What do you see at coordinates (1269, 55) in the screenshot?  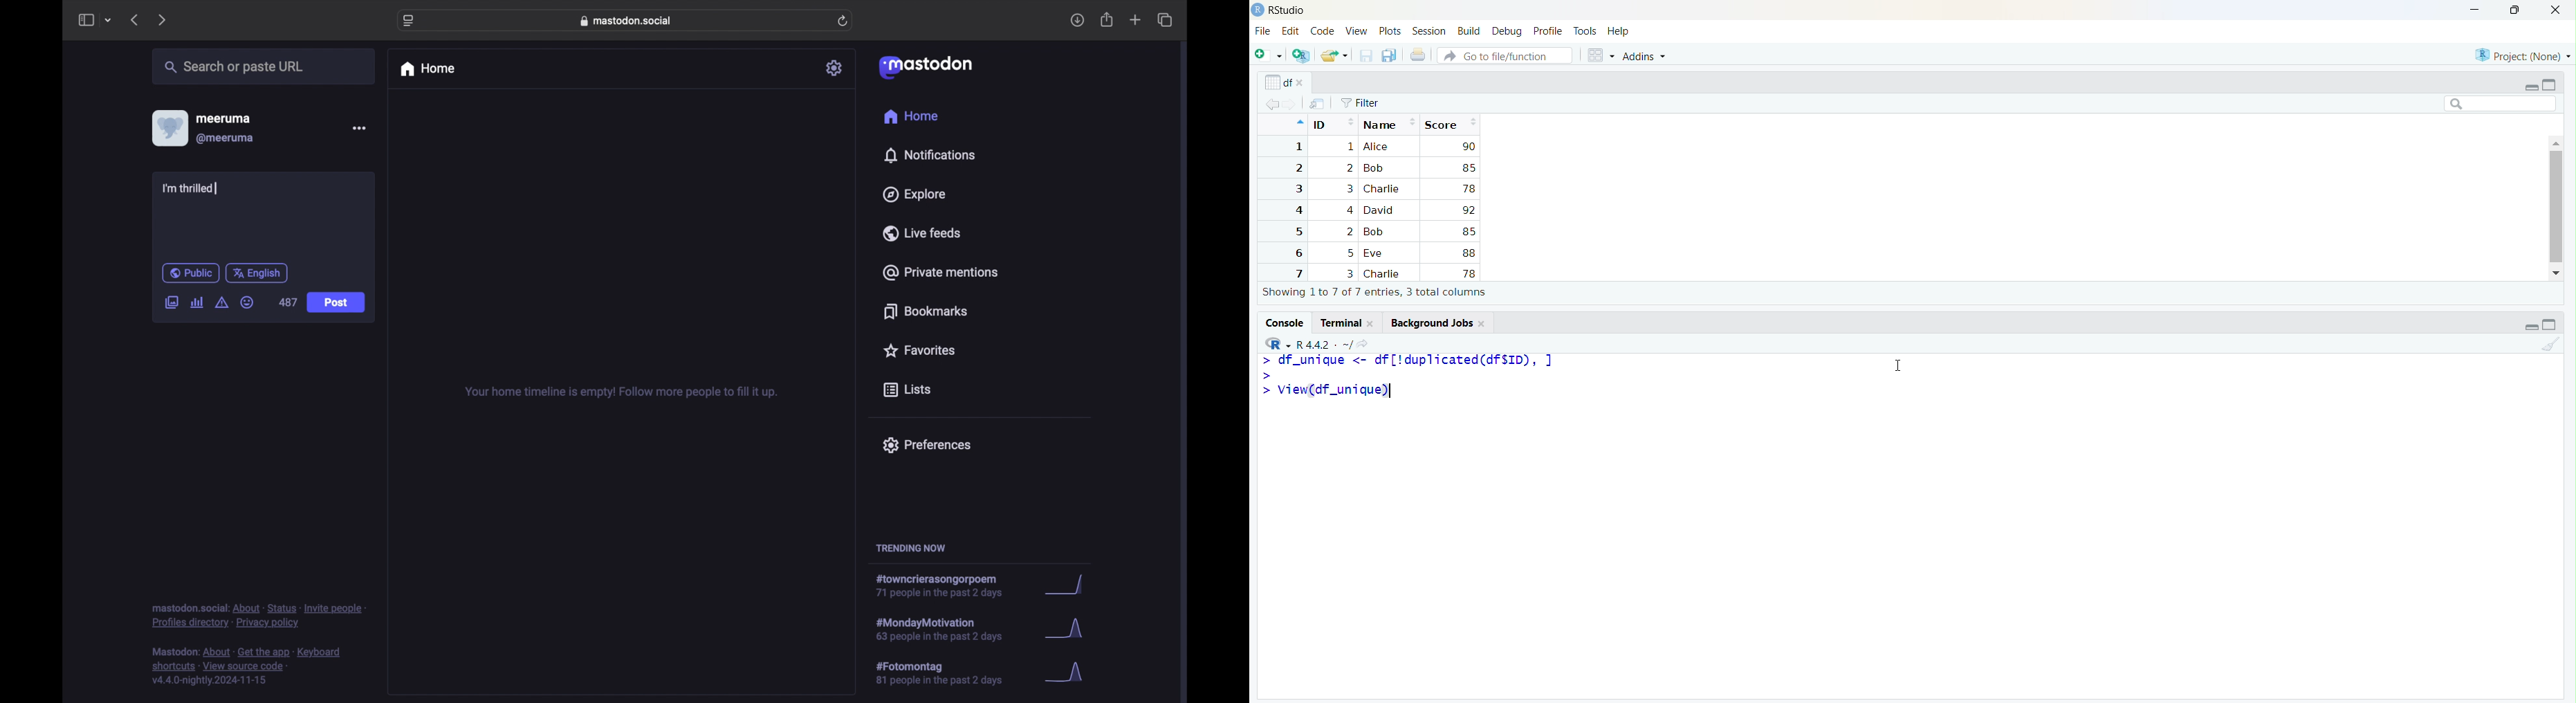 I see `new file` at bounding box center [1269, 55].